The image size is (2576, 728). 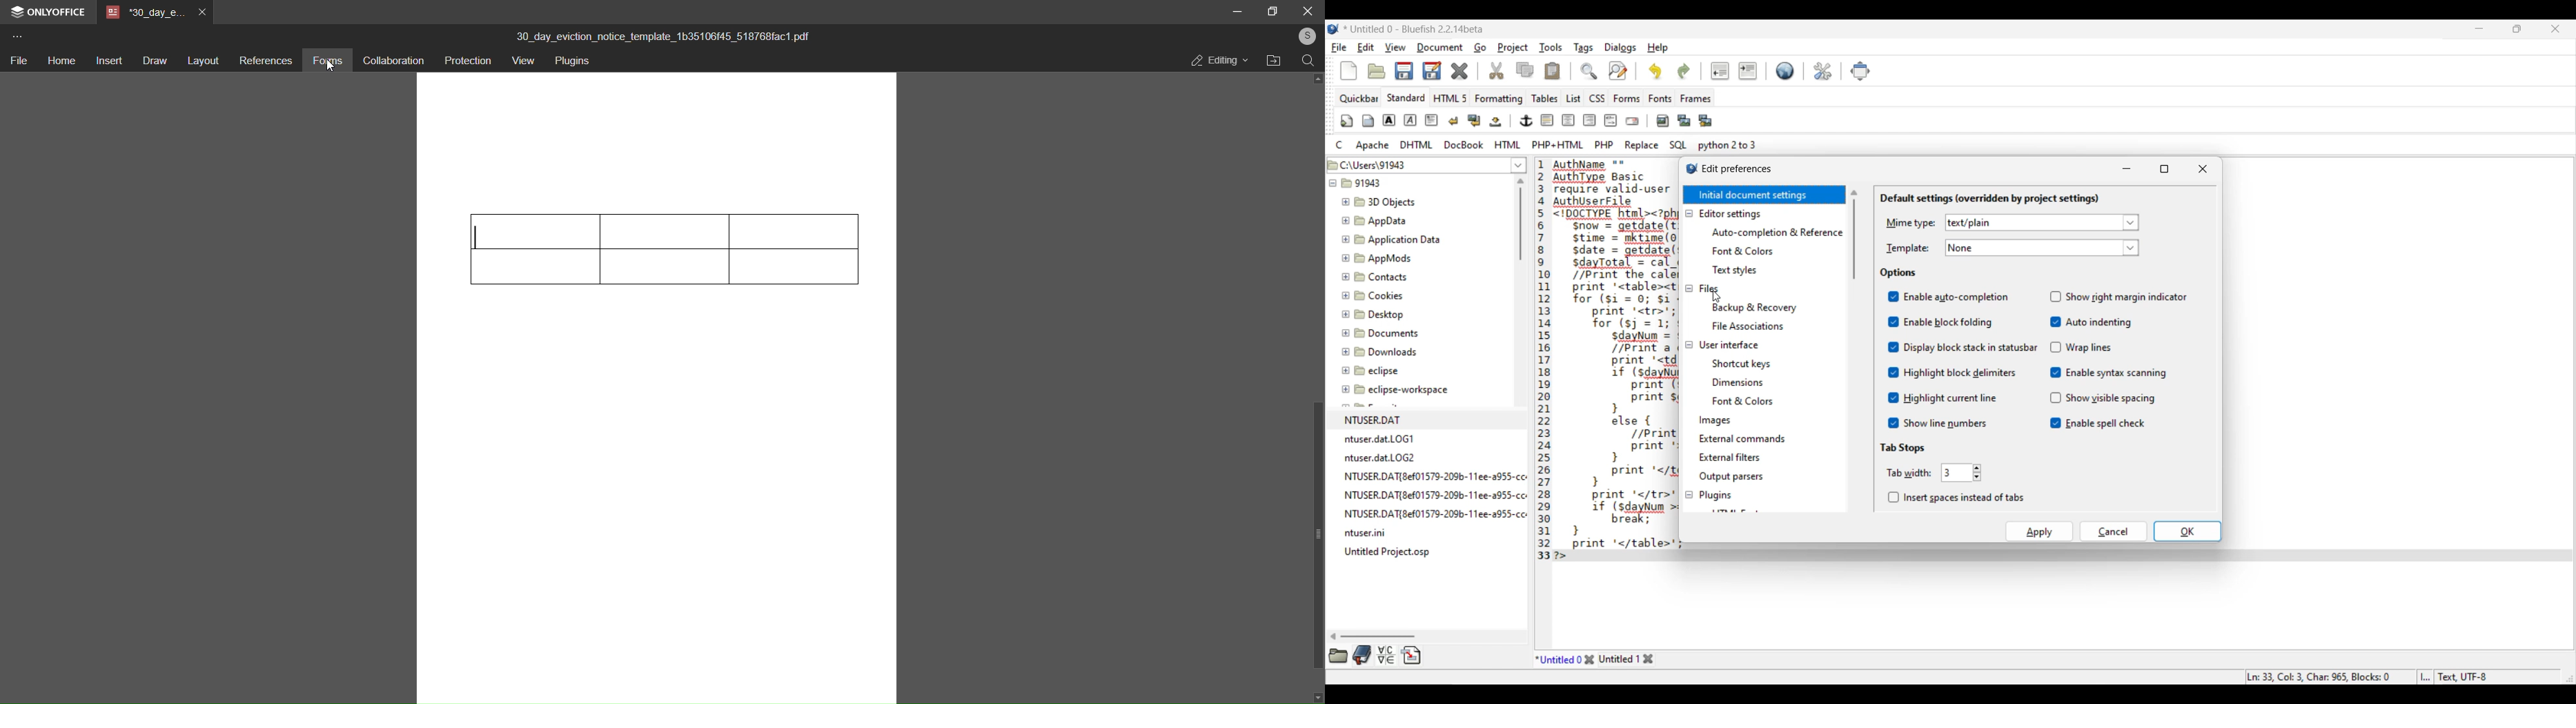 I want to click on Compyter code options, so click(x=1546, y=145).